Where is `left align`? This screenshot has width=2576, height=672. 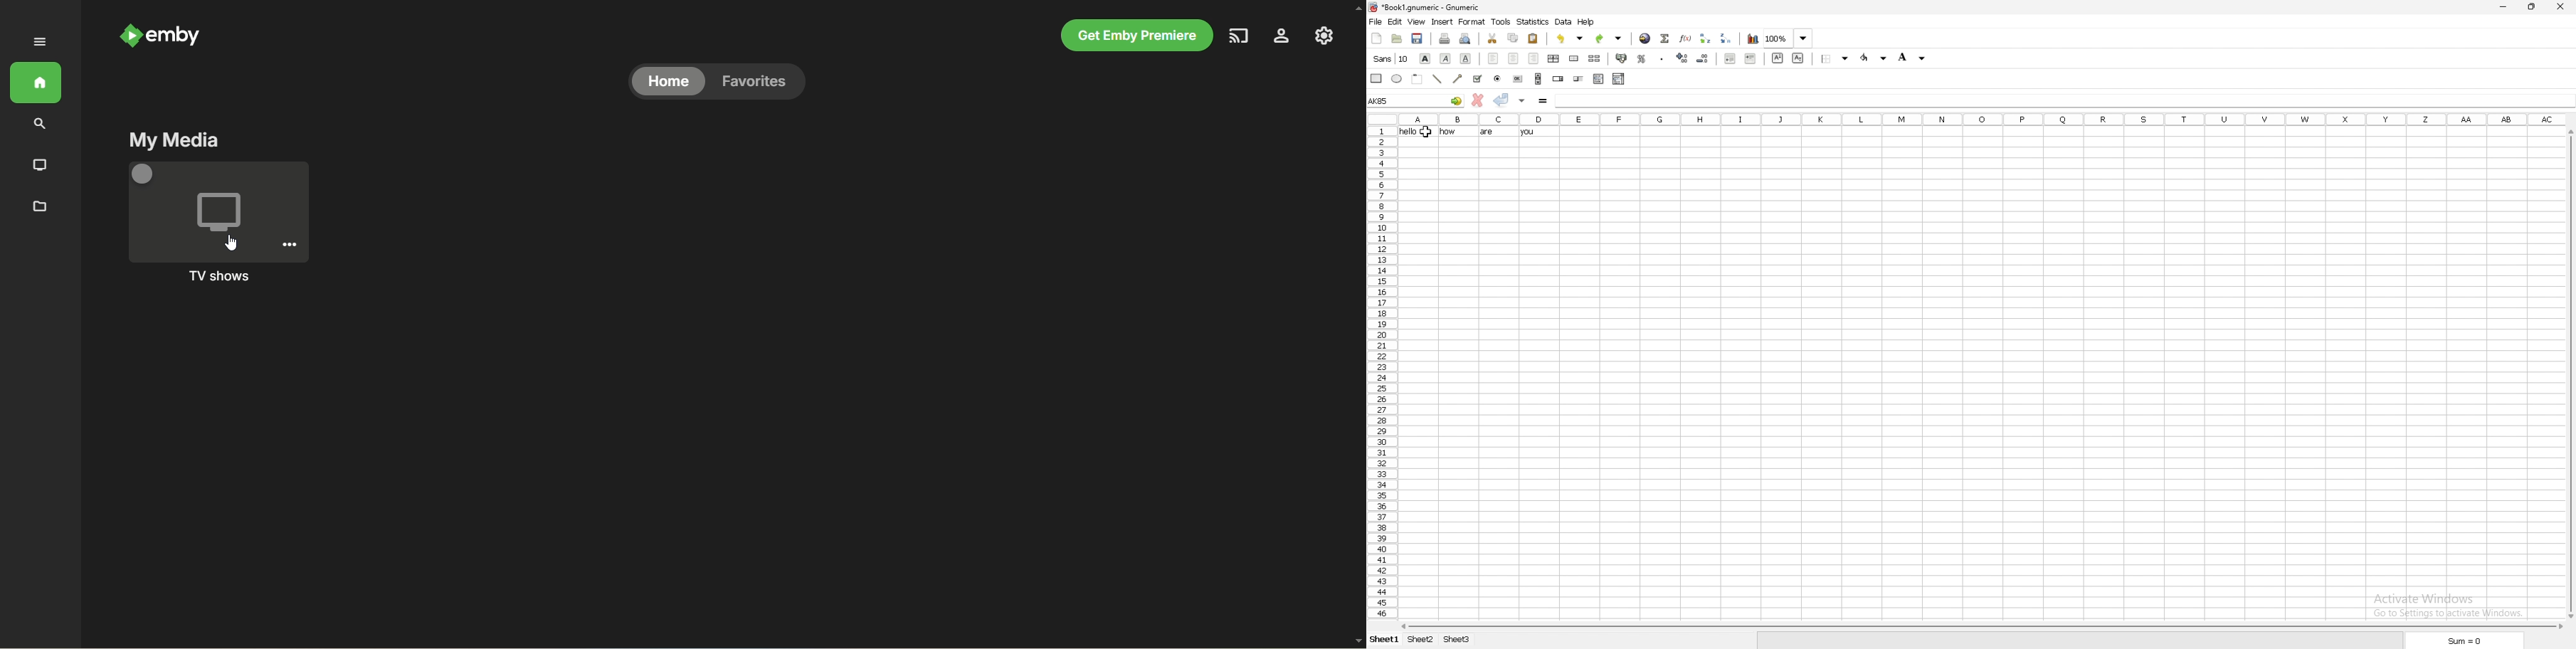
left align is located at coordinates (1494, 59).